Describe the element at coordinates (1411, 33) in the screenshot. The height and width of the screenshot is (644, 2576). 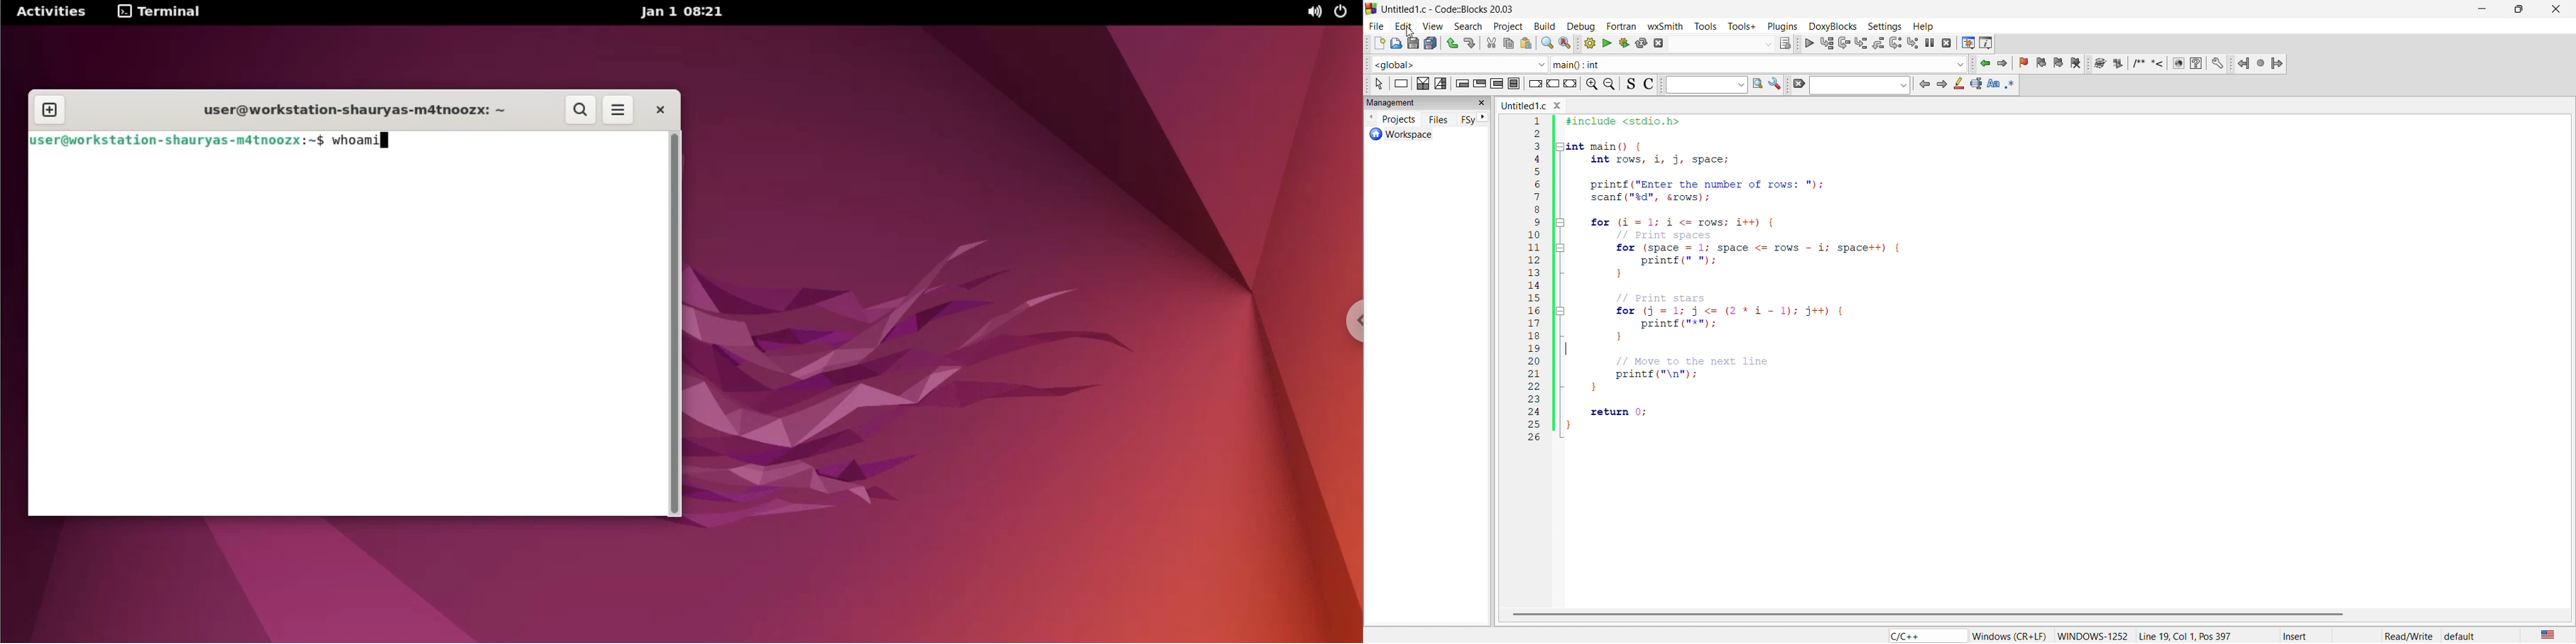
I see `cursor` at that location.